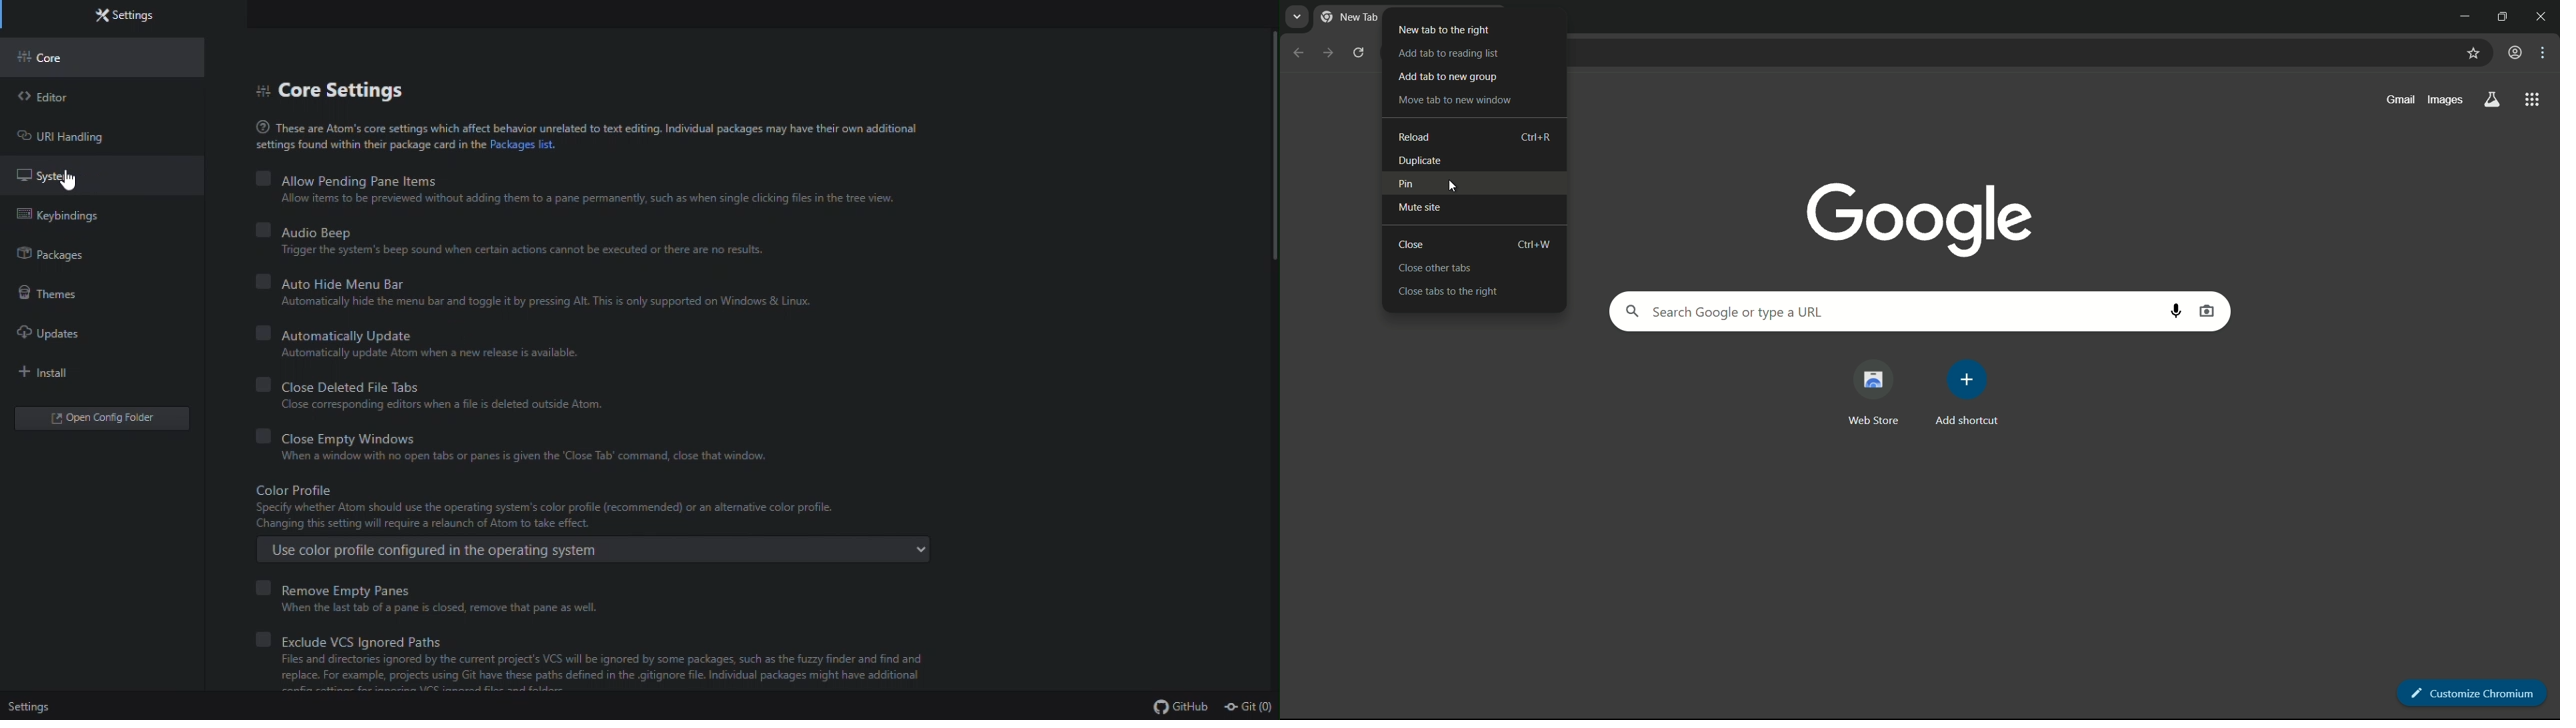 The height and width of the screenshot is (728, 2576). What do you see at coordinates (1412, 245) in the screenshot?
I see `close` at bounding box center [1412, 245].